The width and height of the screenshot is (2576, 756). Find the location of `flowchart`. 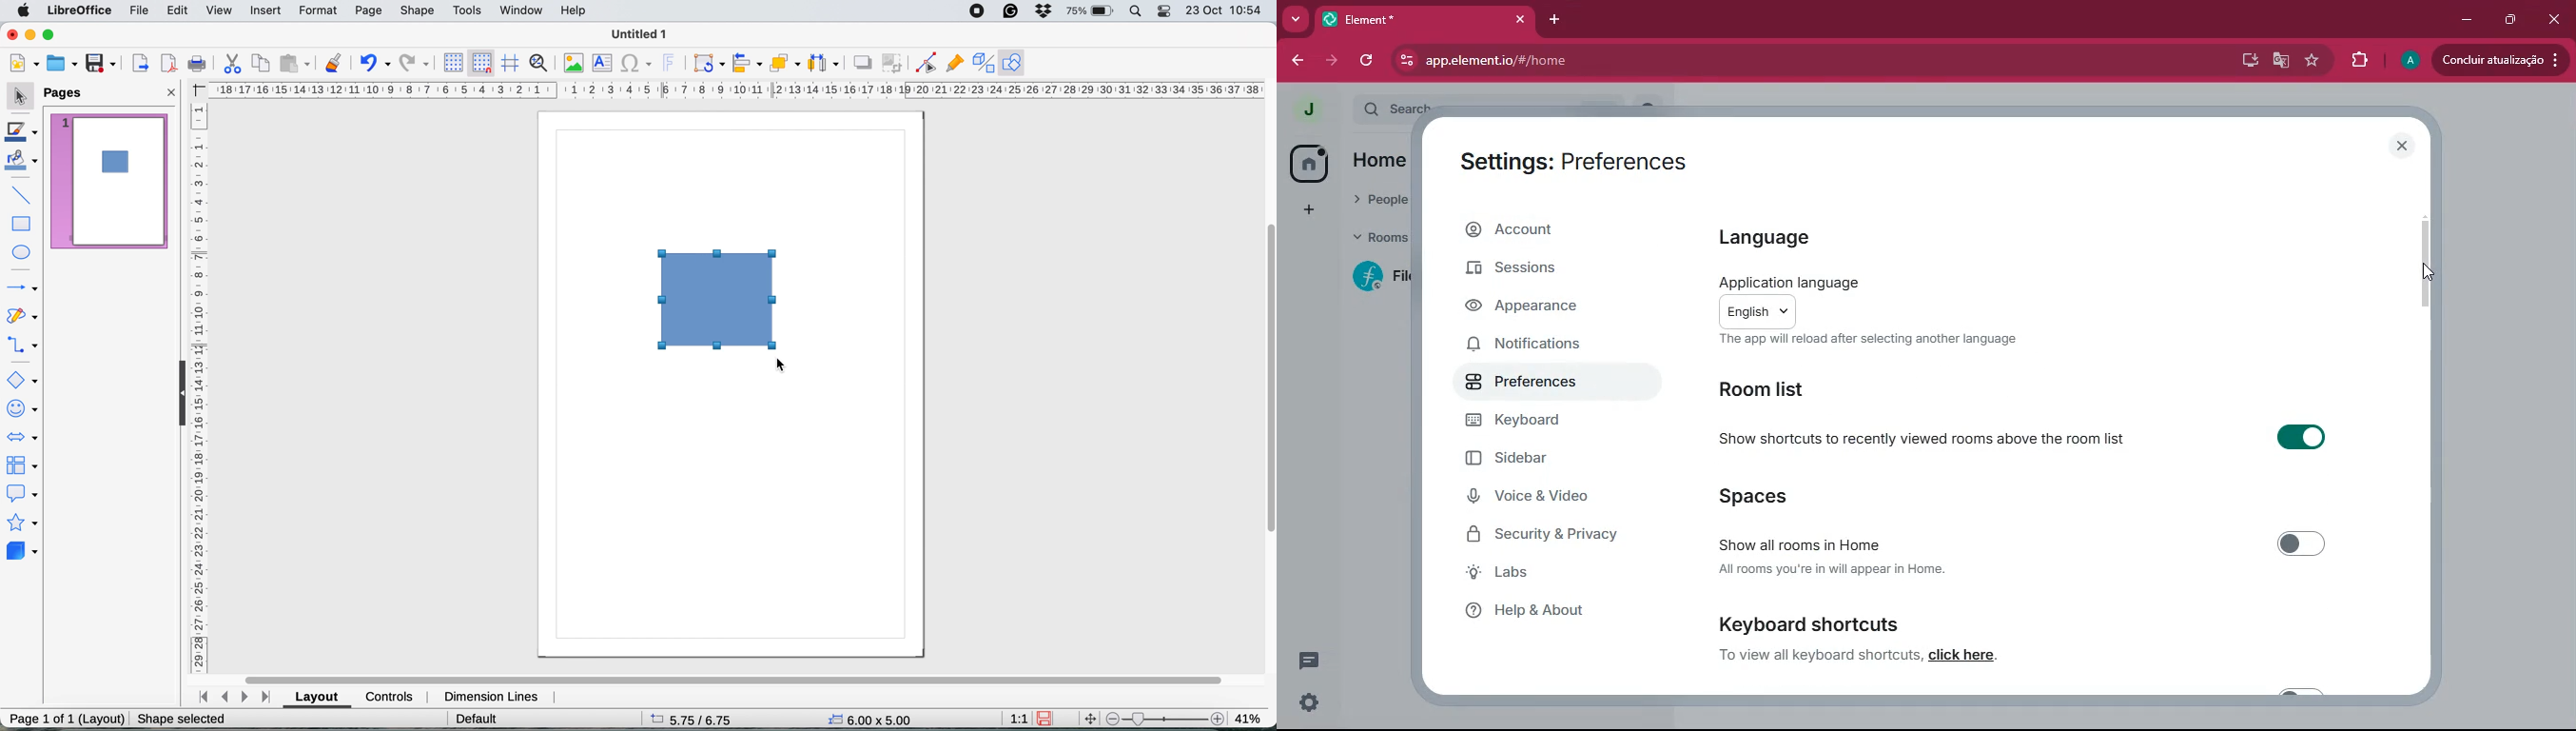

flowchart is located at coordinates (22, 465).